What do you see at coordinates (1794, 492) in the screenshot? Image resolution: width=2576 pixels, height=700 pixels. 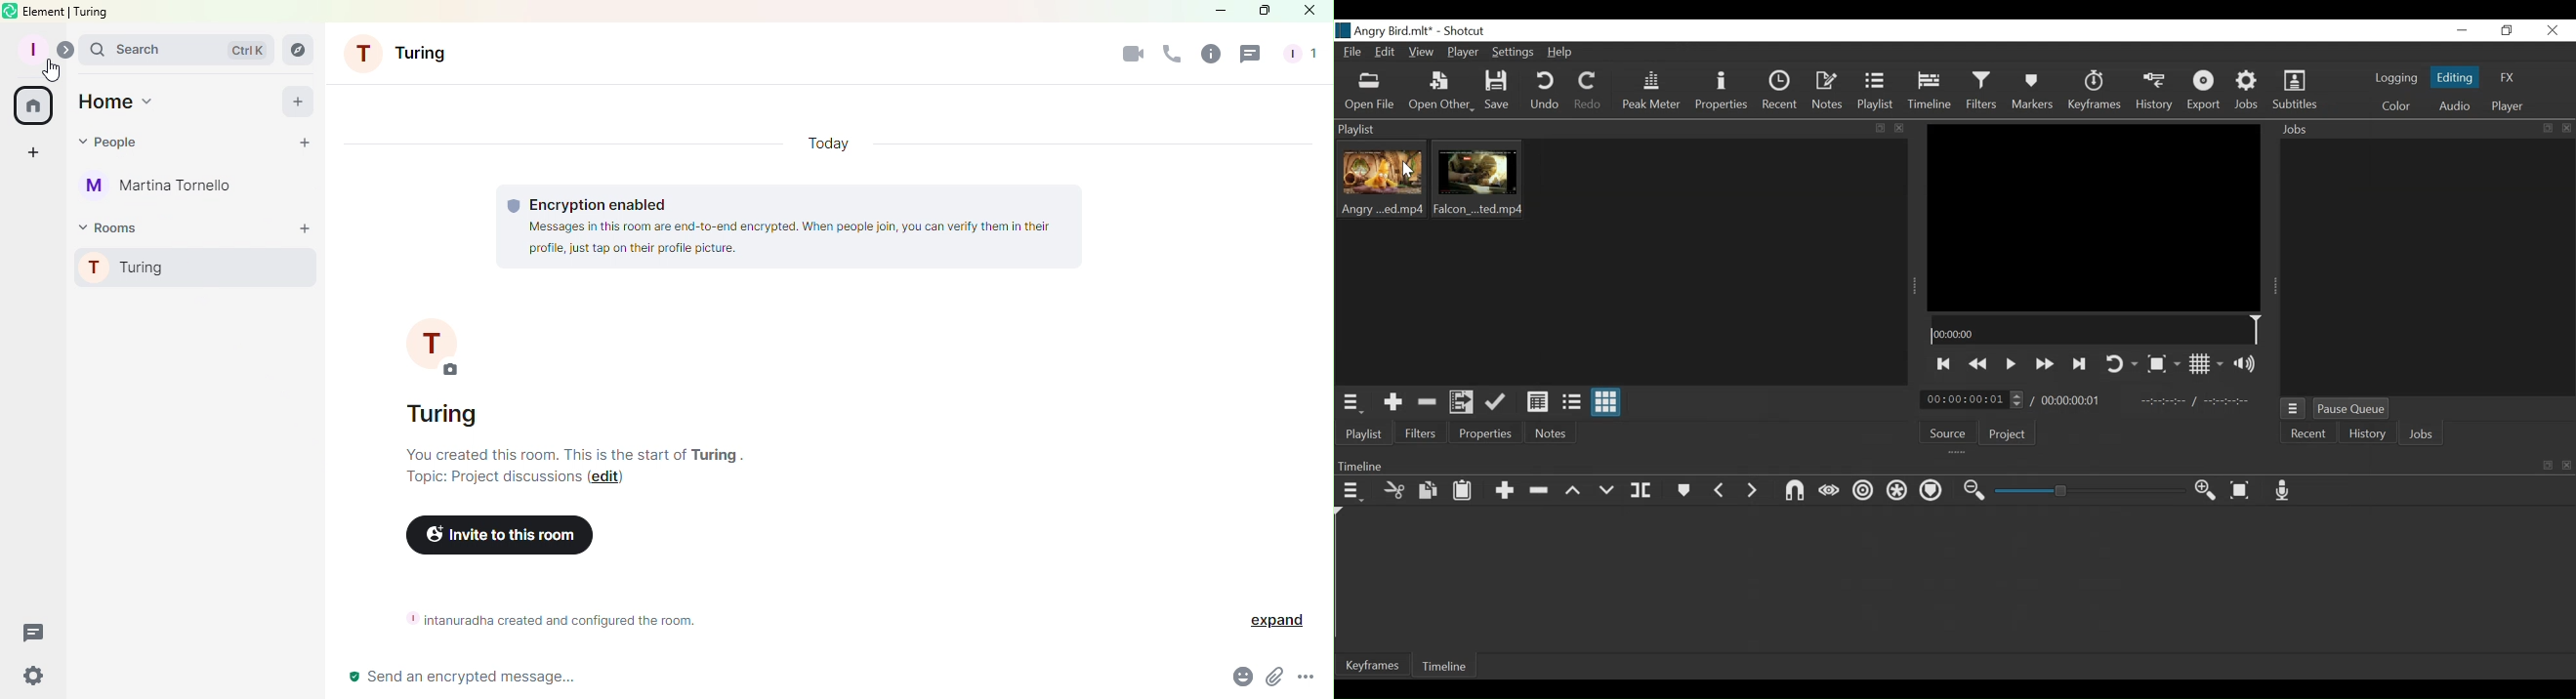 I see `Snap` at bounding box center [1794, 492].